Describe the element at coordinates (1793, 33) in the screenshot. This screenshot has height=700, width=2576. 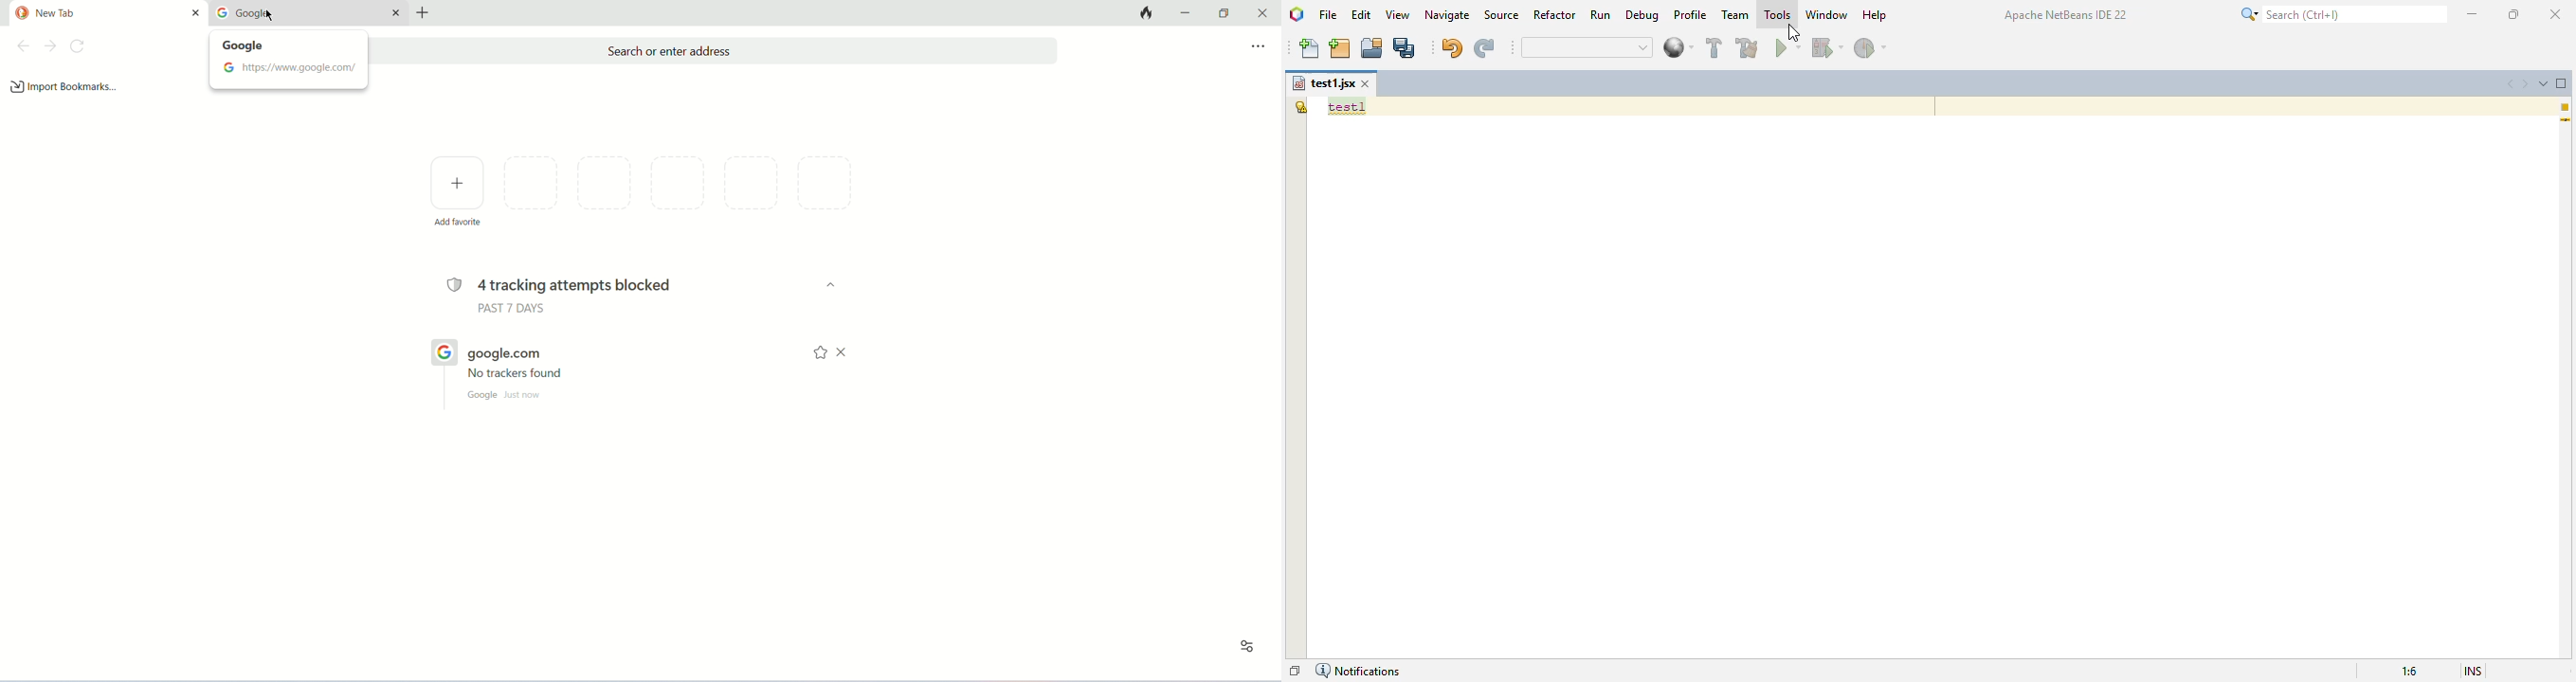
I see `cursor` at that location.